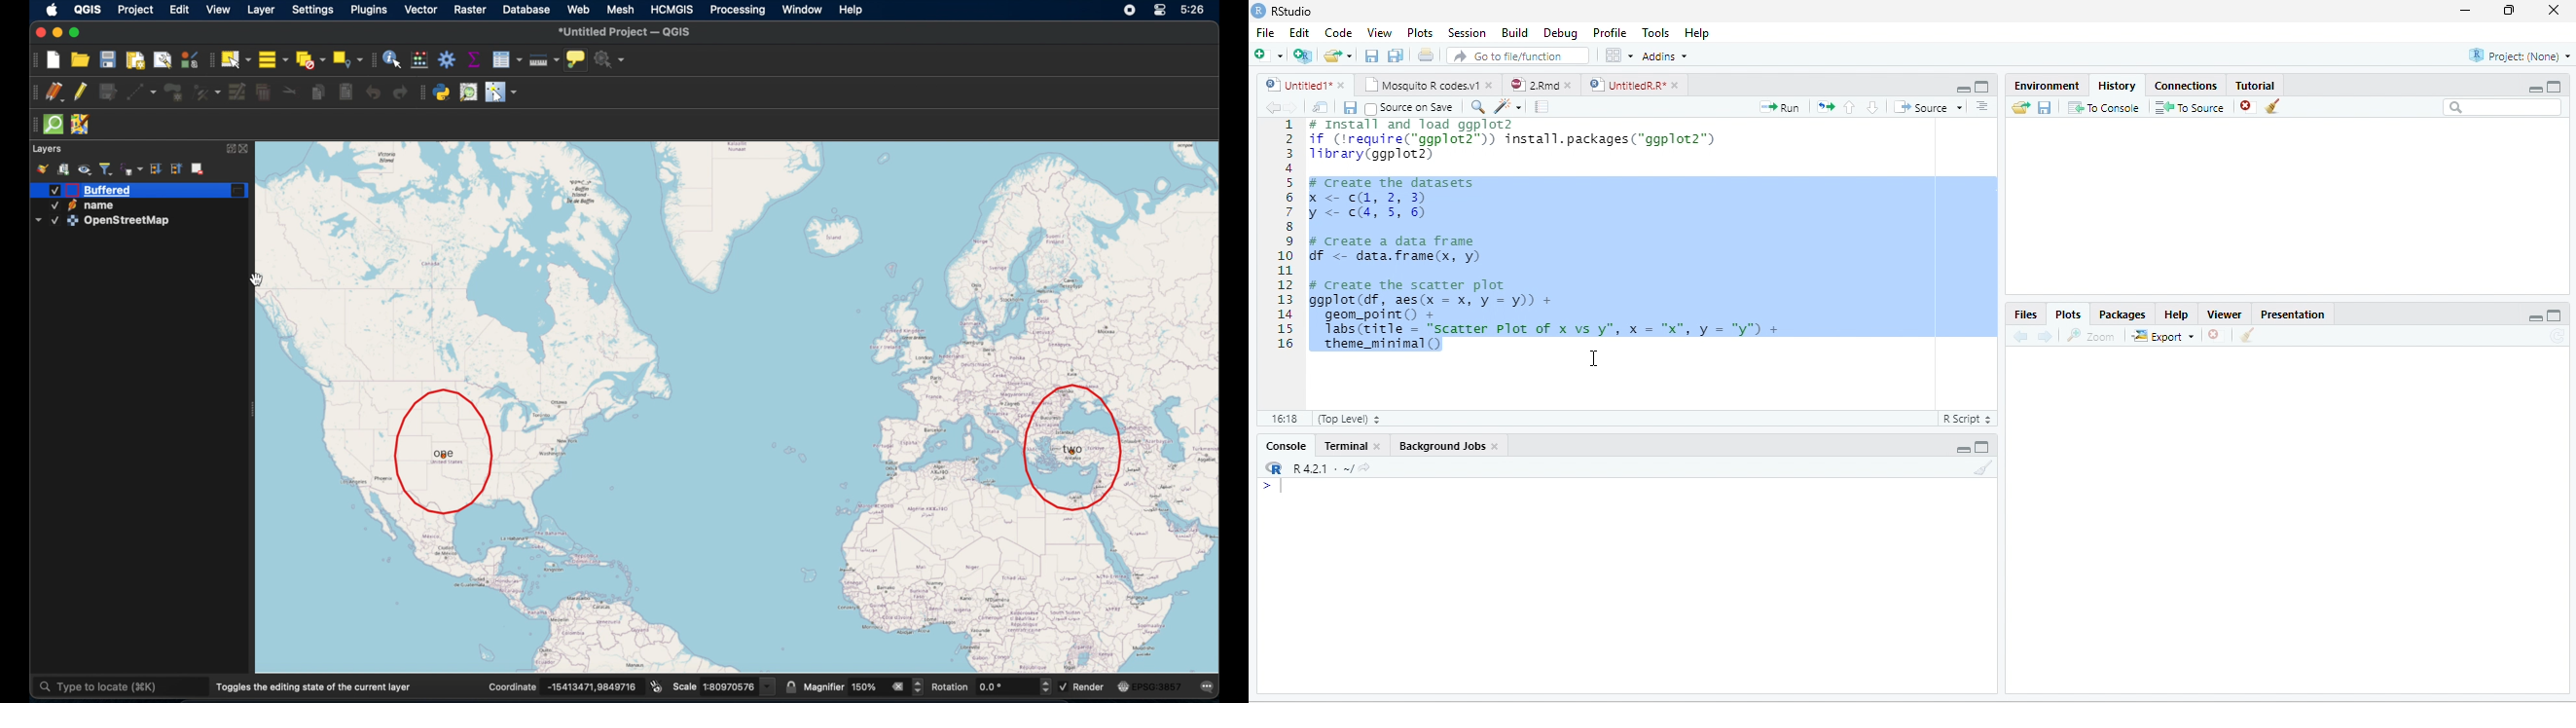 This screenshot has height=728, width=2576. What do you see at coordinates (1372, 55) in the screenshot?
I see `Save current document` at bounding box center [1372, 55].